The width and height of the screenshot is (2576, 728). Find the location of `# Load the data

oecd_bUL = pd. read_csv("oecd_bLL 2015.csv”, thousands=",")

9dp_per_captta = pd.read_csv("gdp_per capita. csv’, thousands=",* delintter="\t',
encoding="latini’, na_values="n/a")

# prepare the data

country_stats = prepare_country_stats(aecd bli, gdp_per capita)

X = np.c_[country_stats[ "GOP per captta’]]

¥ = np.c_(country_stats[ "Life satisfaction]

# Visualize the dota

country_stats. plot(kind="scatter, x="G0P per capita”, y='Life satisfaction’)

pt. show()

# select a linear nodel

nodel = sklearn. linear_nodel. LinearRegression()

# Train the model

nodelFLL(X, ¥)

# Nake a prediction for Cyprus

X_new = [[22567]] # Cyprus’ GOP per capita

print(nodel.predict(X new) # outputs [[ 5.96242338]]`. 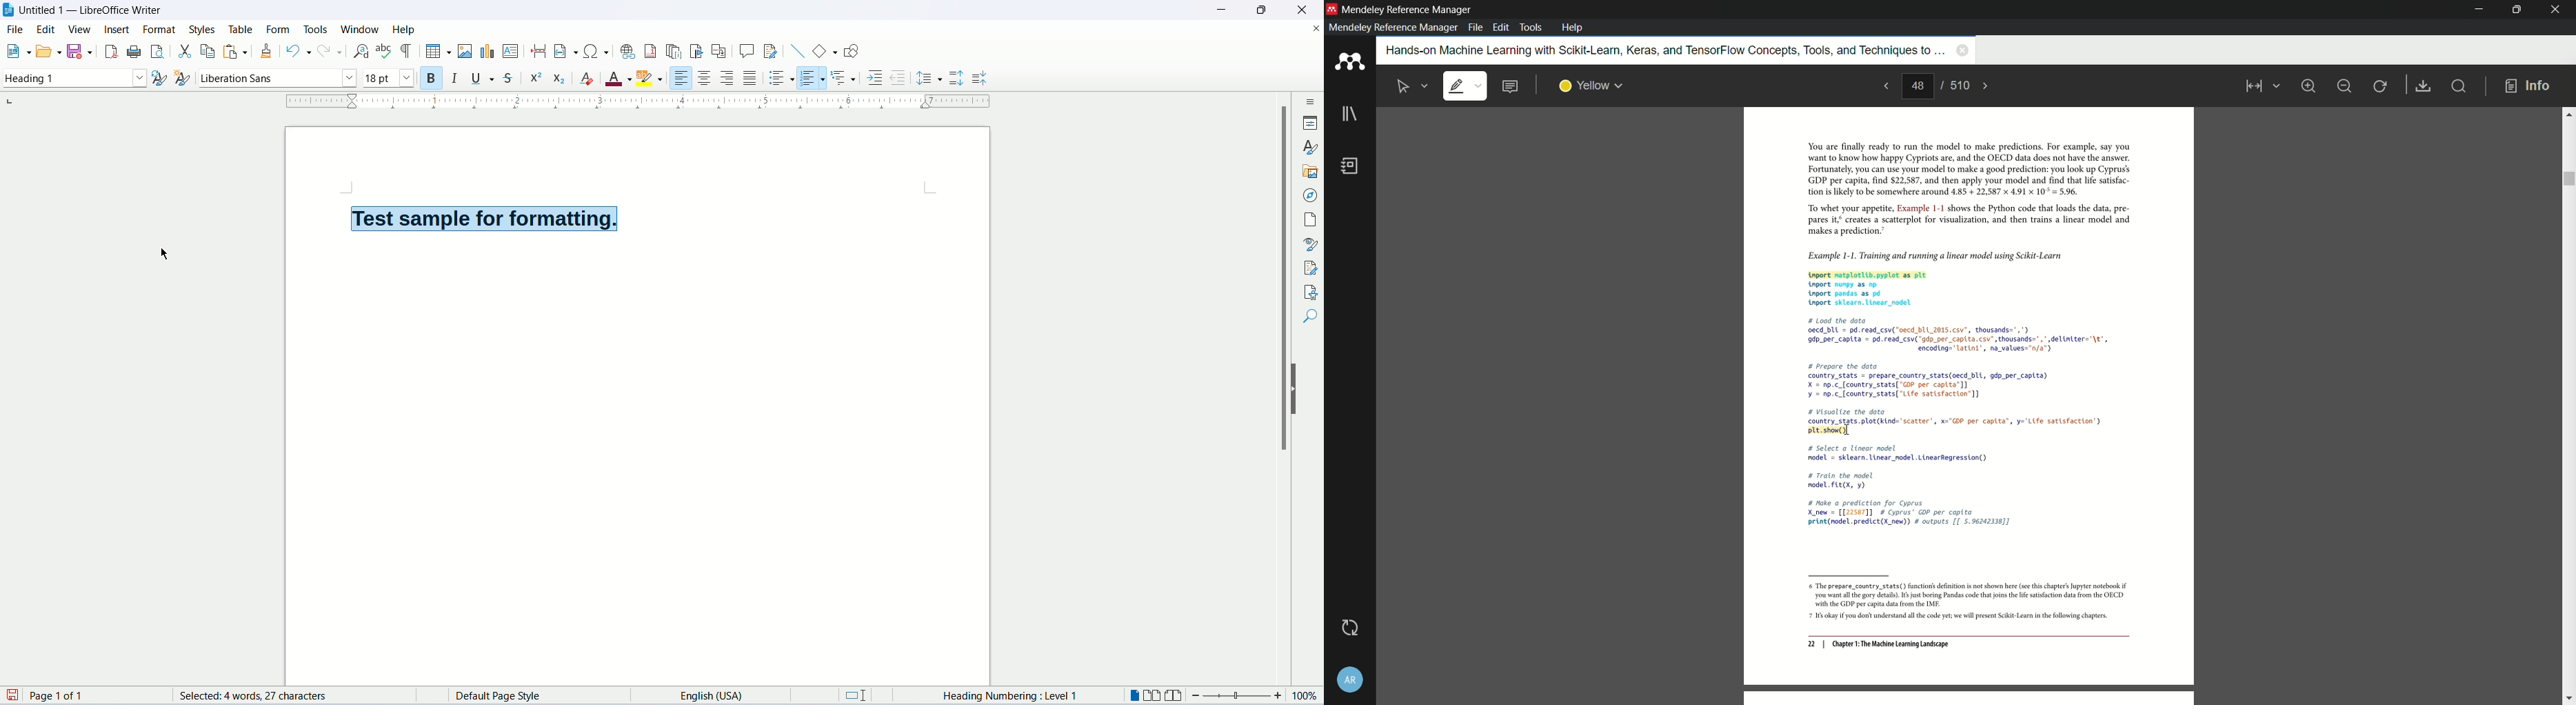

# Load the data

oecd_bUL = pd. read_csv("oecd_bLL 2015.csv”, thousands=",")

9dp_per_captta = pd.read_csv("gdp_per capita. csv’, thousands=",* delintter="\t',
encoding="latini’, na_values="n/a")

# prepare the data

country_stats = prepare_country_stats(aecd bli, gdp_per capita)

X = np.c_[country_stats[ "GOP per captta’]]

¥ = np.c_(country_stats[ "Life satisfaction]

# Visualize the dota

country_stats. plot(kind="scatter, x="G0P per capita”, y='Life satisfaction’)

pt. show()

# select a linear nodel

nodel = sklearn. linear_nodel. LinearRegression()

# Train the model

nodelFLL(X, ¥)

# Nake a prediction for Cyprus

X_new = [[22567]] # Cyprus’ GOP per capita

print(nodel.predict(X new) # outputs [[ 5.96242338]] is located at coordinates (1963, 424).